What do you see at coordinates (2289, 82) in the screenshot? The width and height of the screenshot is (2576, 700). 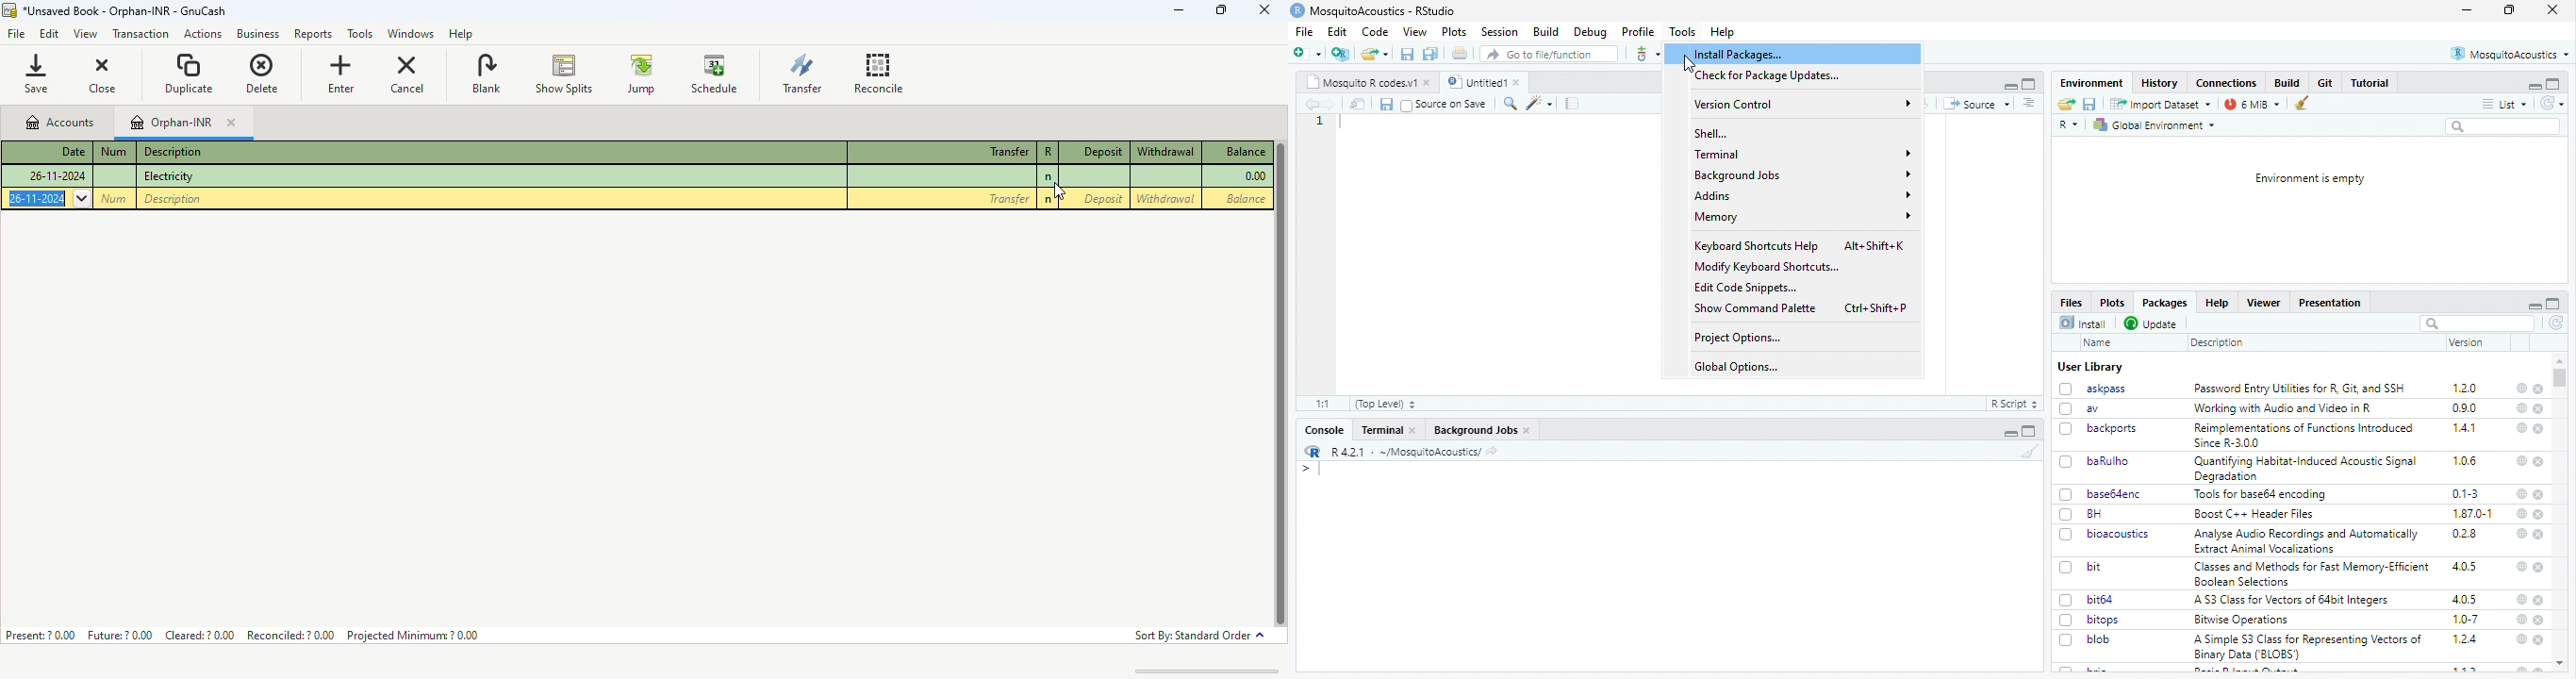 I see `` at bounding box center [2289, 82].